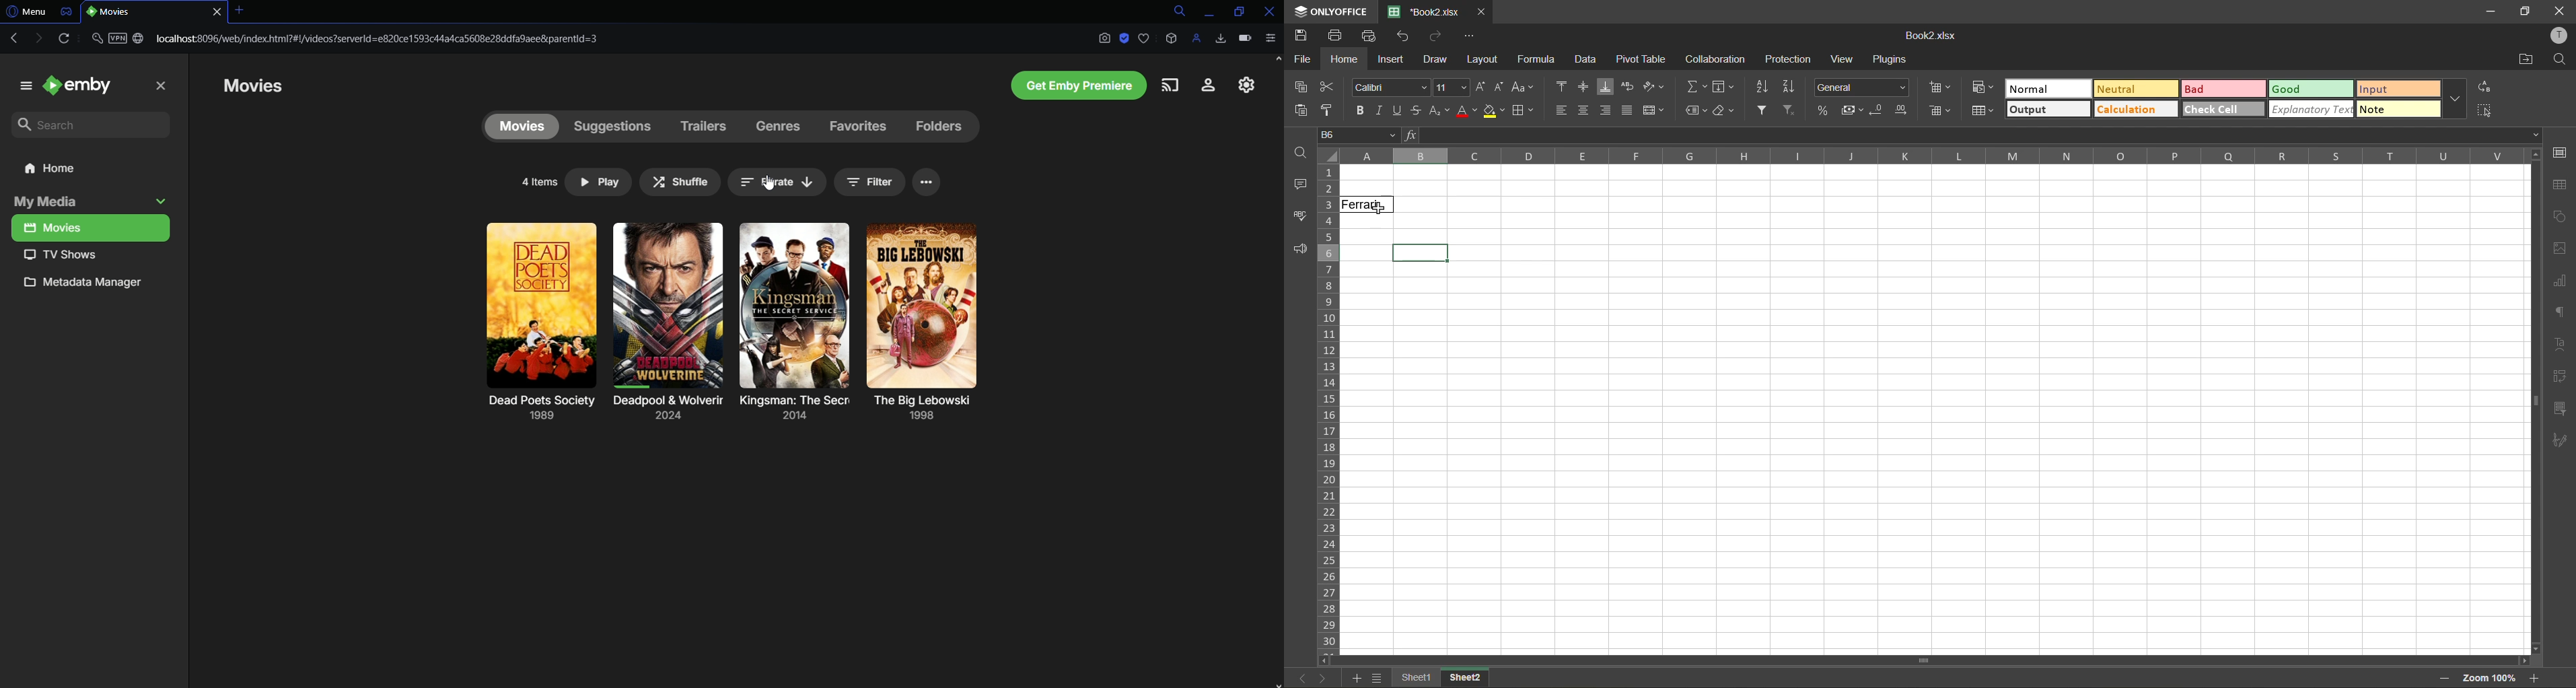 This screenshot has width=2576, height=700. What do you see at coordinates (85, 84) in the screenshot?
I see `emby` at bounding box center [85, 84].